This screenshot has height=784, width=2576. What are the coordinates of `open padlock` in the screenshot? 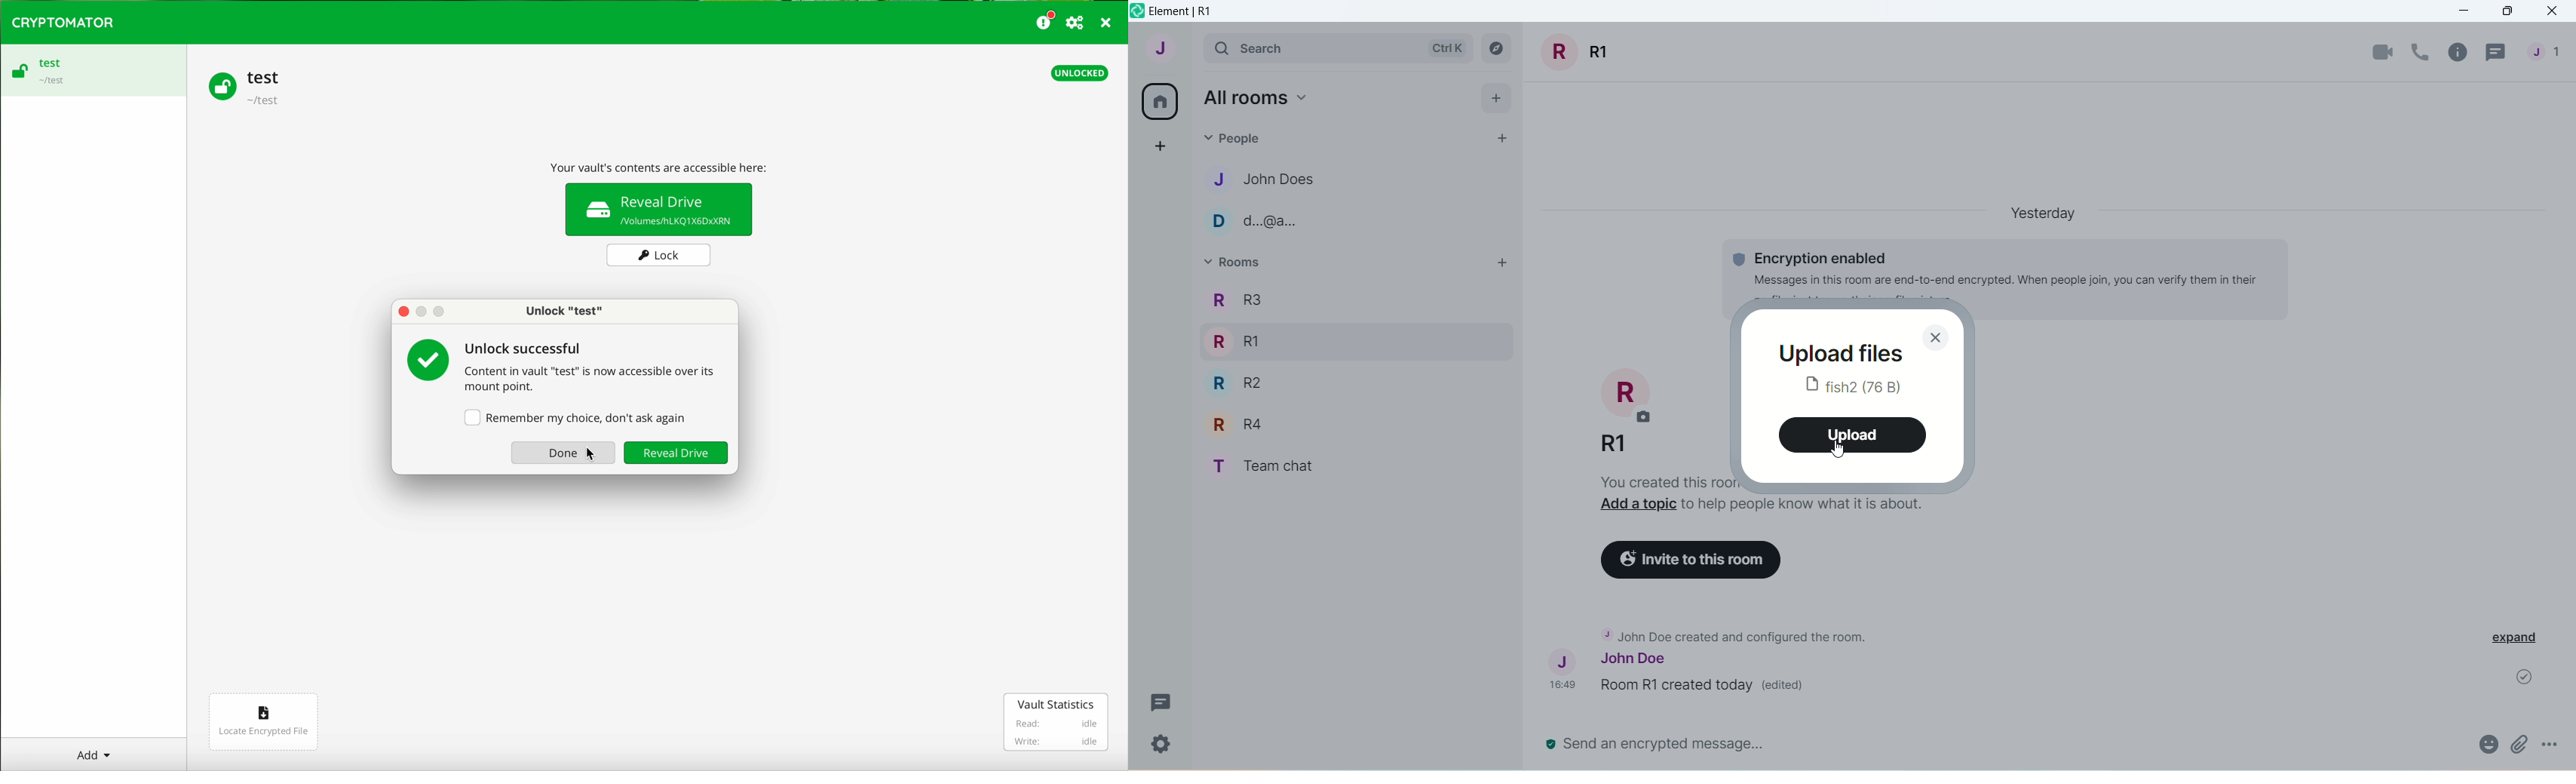 It's located at (219, 85).